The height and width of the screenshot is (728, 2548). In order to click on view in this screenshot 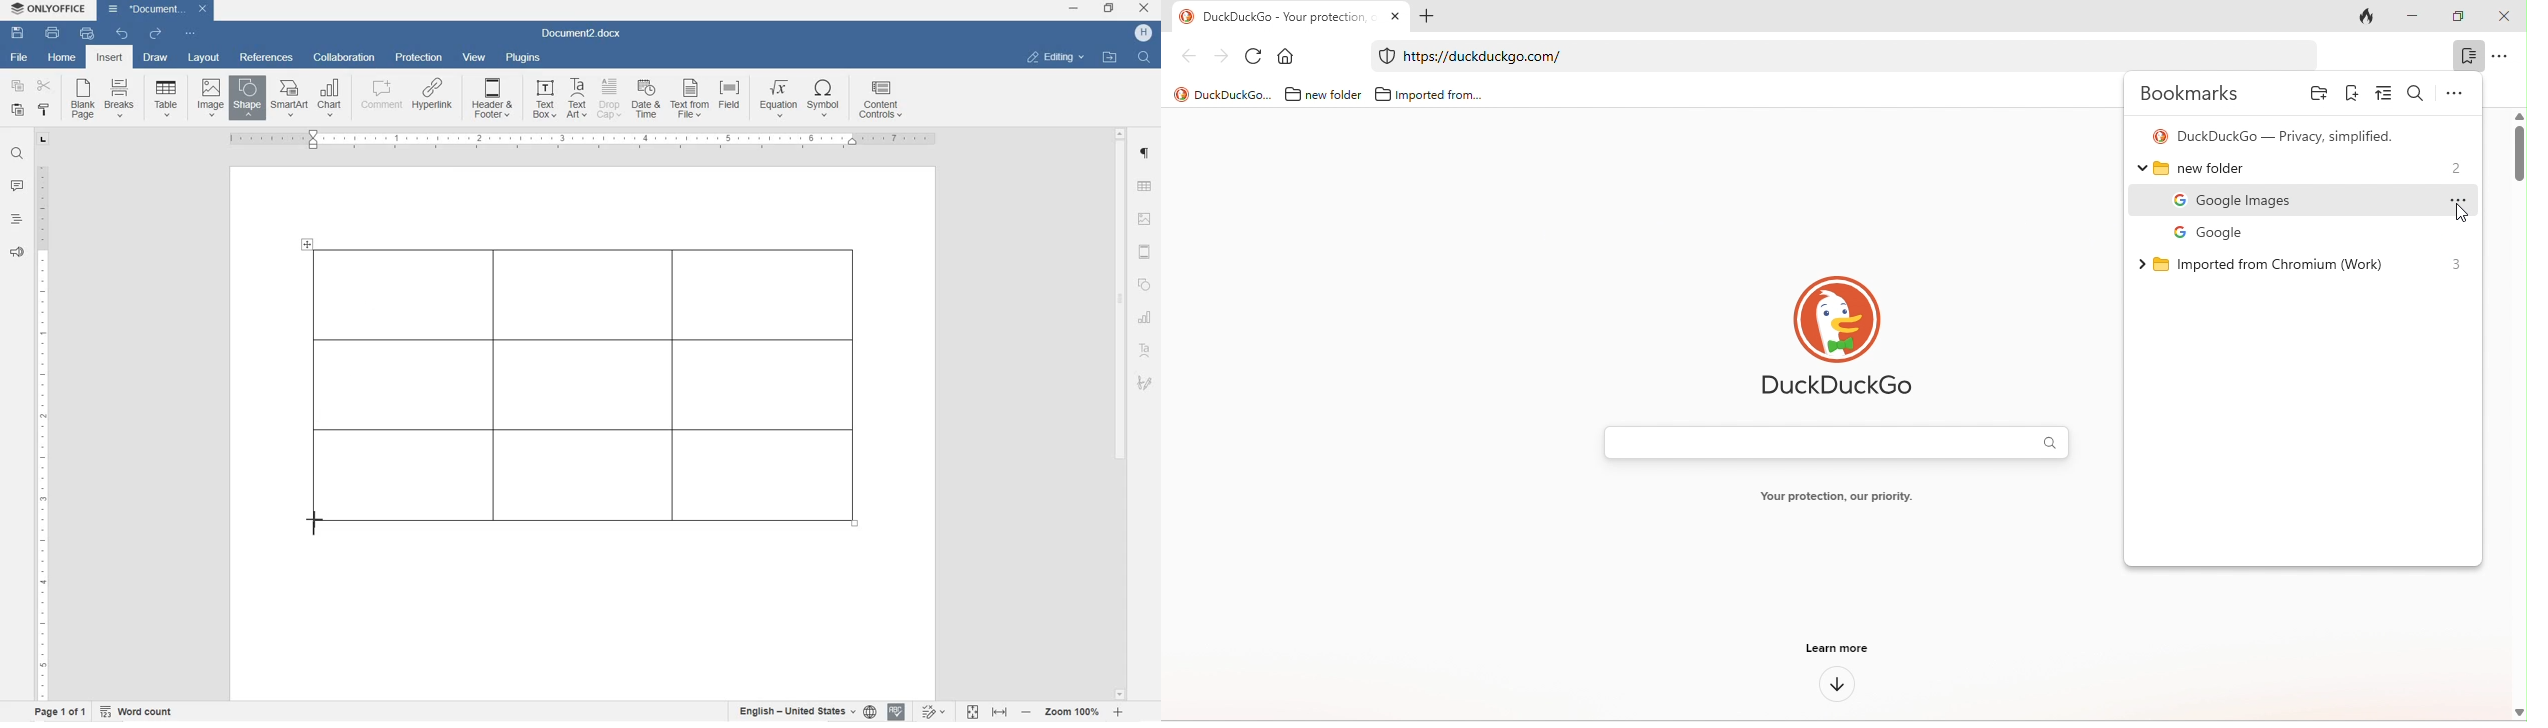, I will do `click(476, 58)`.